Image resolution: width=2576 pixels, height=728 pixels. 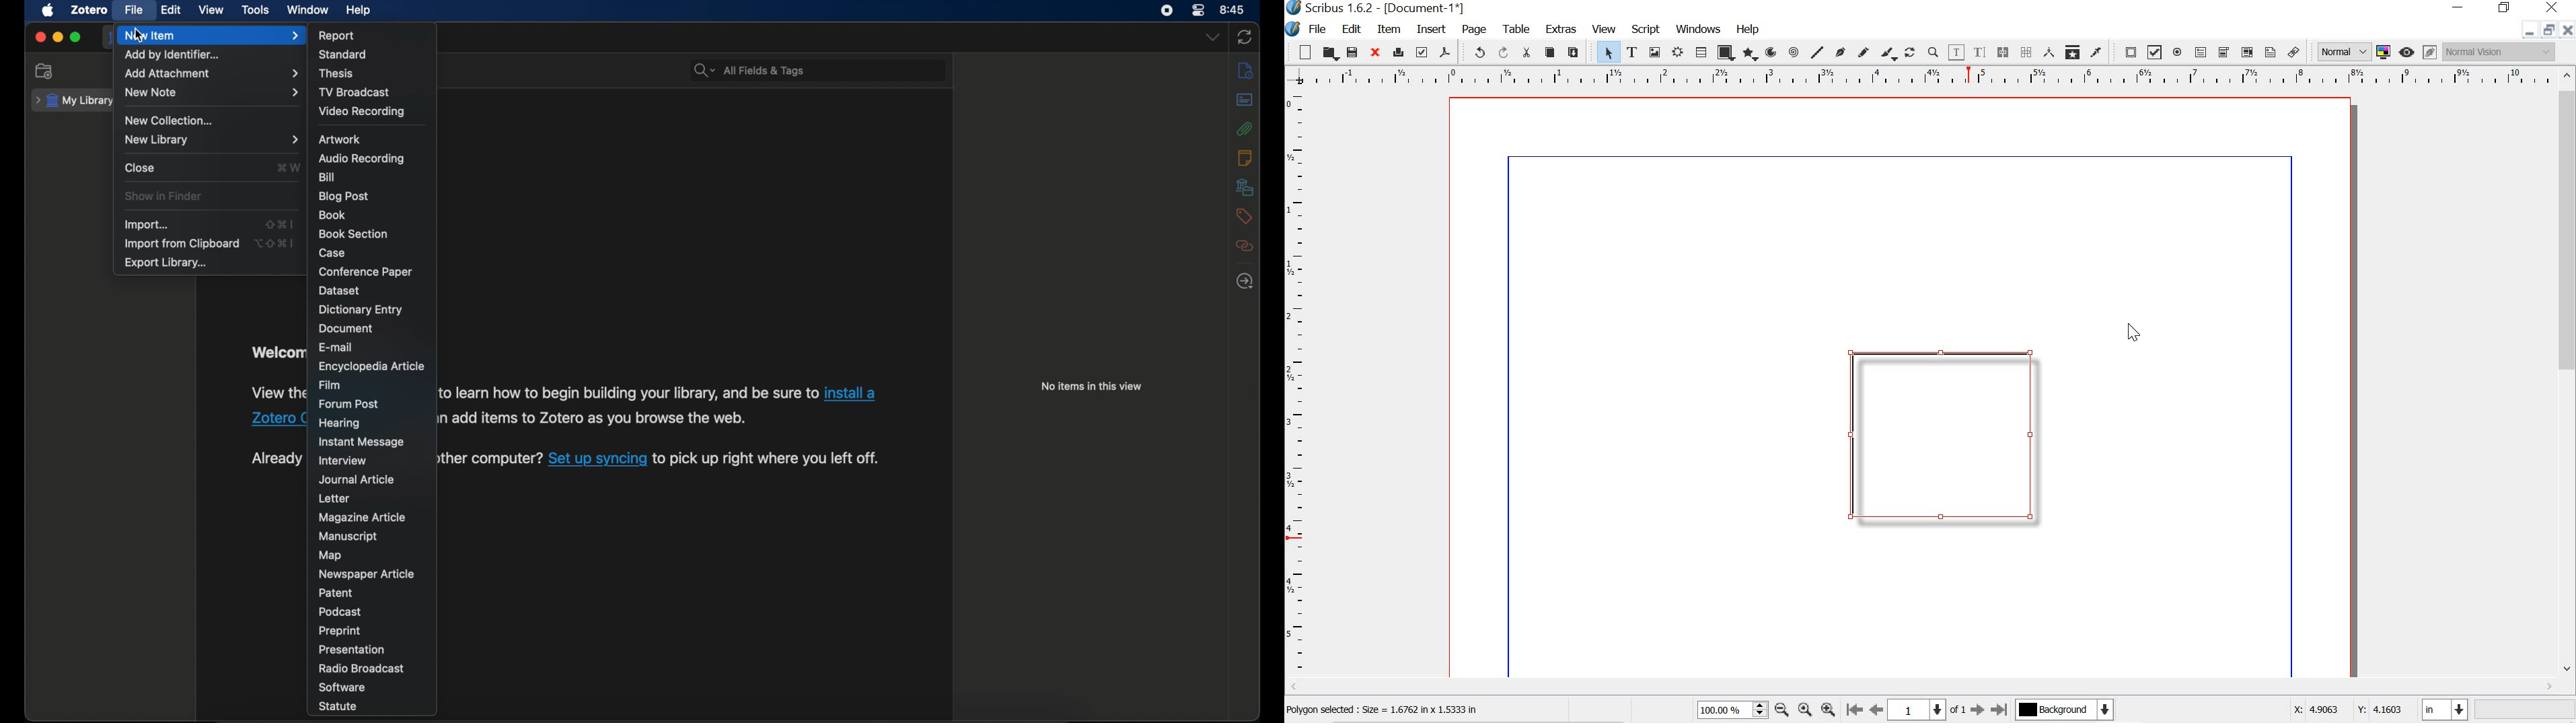 What do you see at coordinates (1560, 30) in the screenshot?
I see `EXTRAS` at bounding box center [1560, 30].